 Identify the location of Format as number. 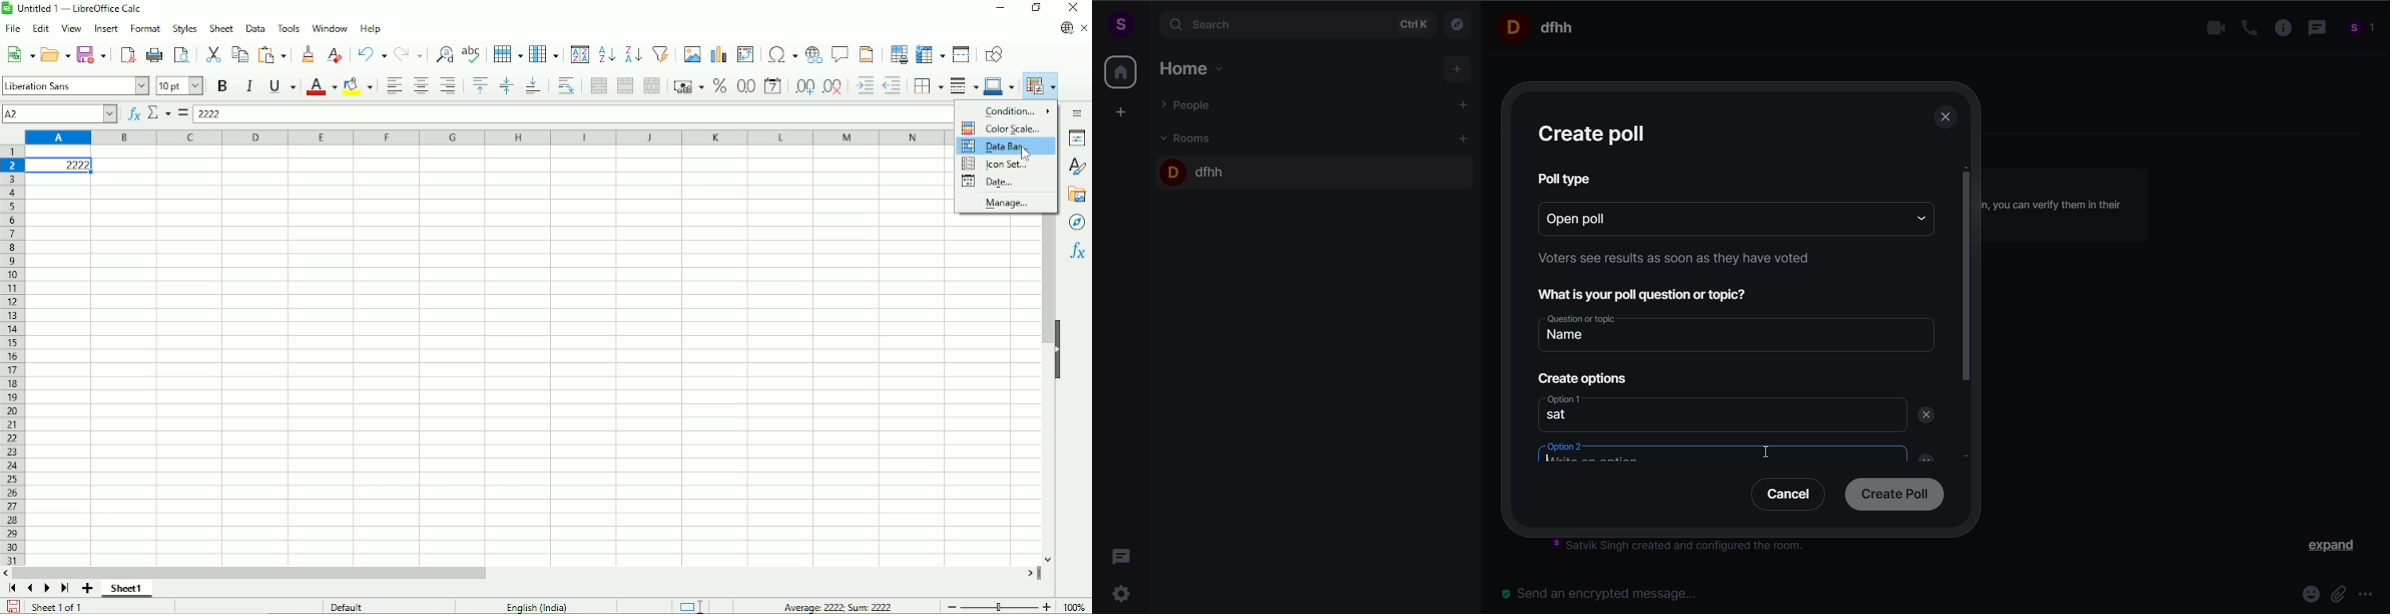
(745, 87).